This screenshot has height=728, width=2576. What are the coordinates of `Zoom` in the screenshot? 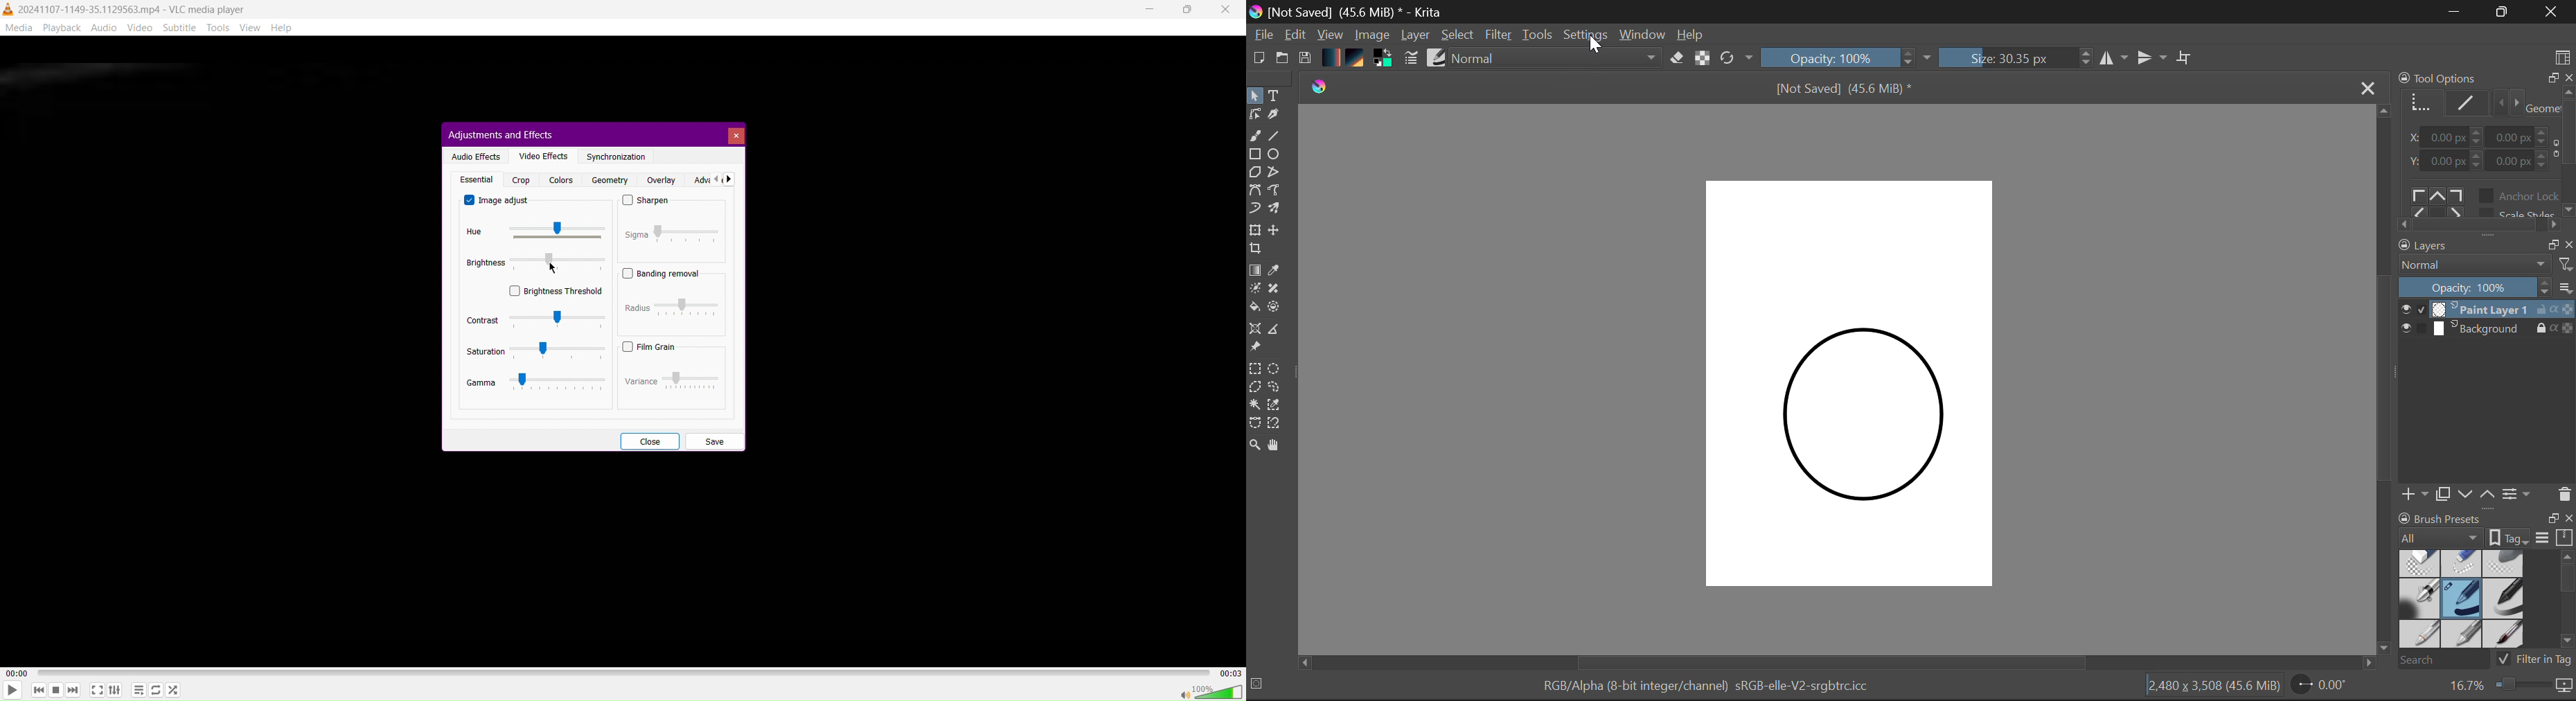 It's located at (2510, 686).